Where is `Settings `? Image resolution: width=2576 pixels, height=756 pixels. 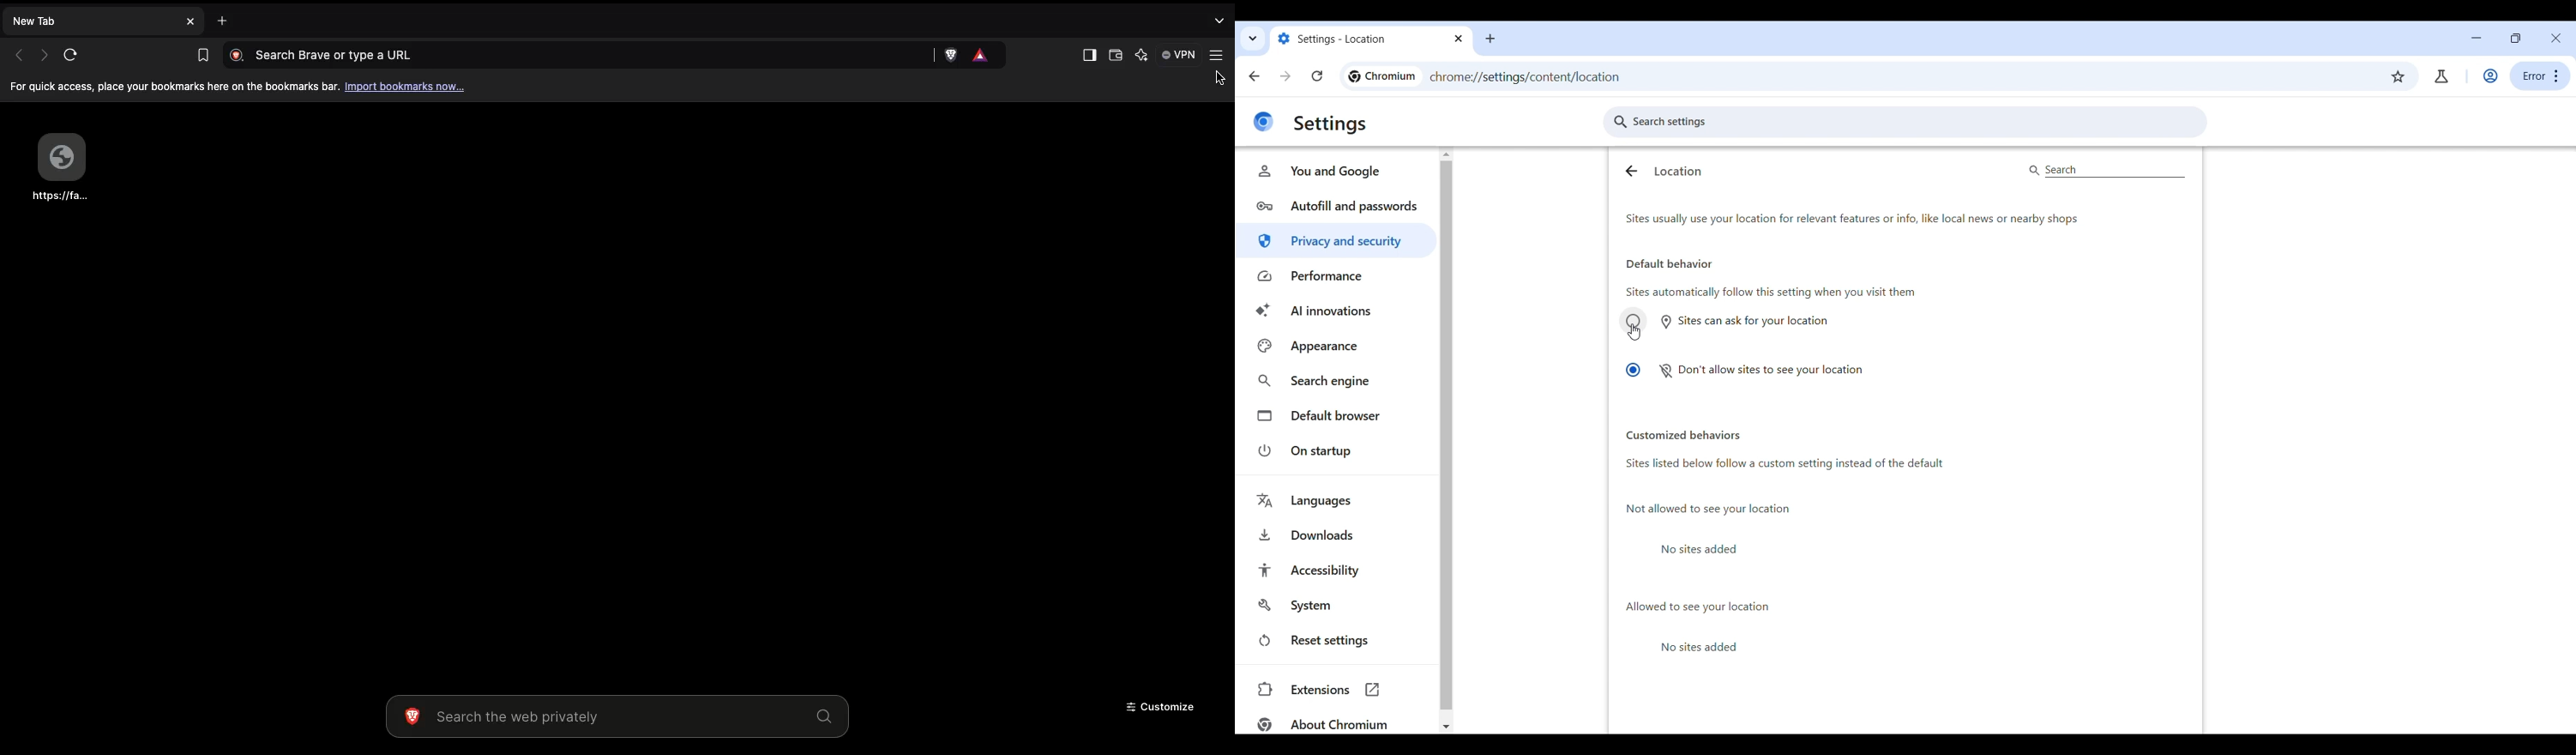 Settings  is located at coordinates (1331, 124).